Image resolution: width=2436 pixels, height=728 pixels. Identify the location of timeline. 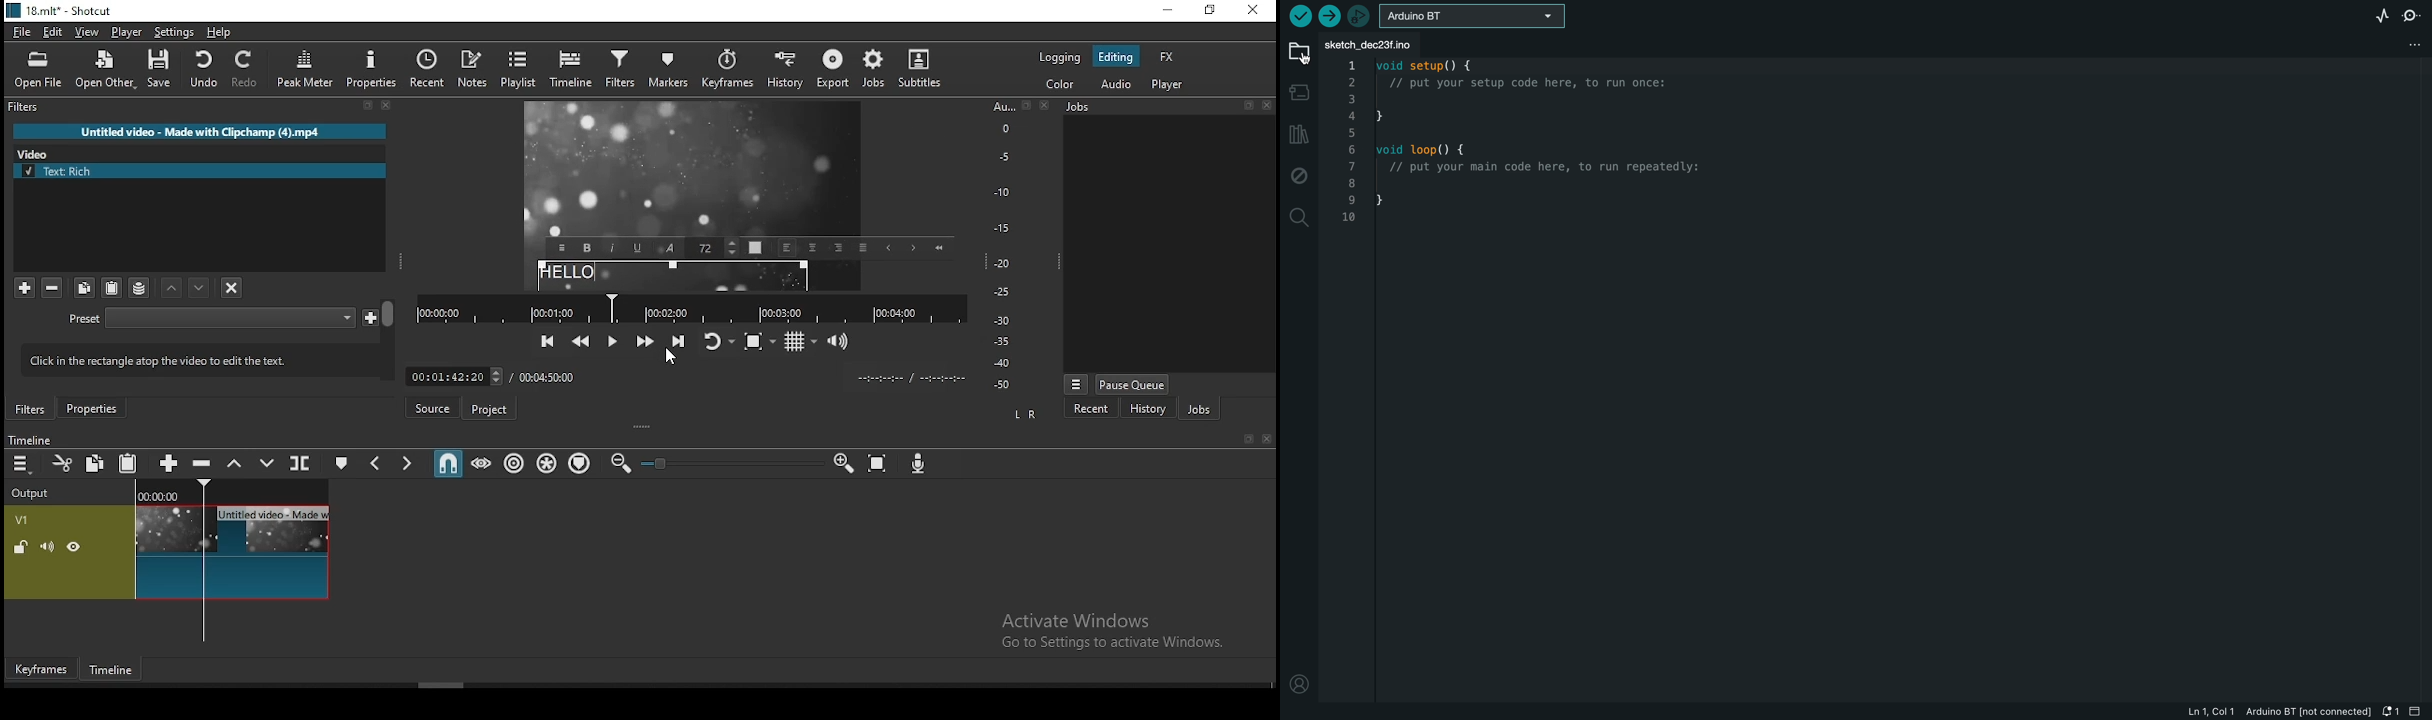
(571, 71).